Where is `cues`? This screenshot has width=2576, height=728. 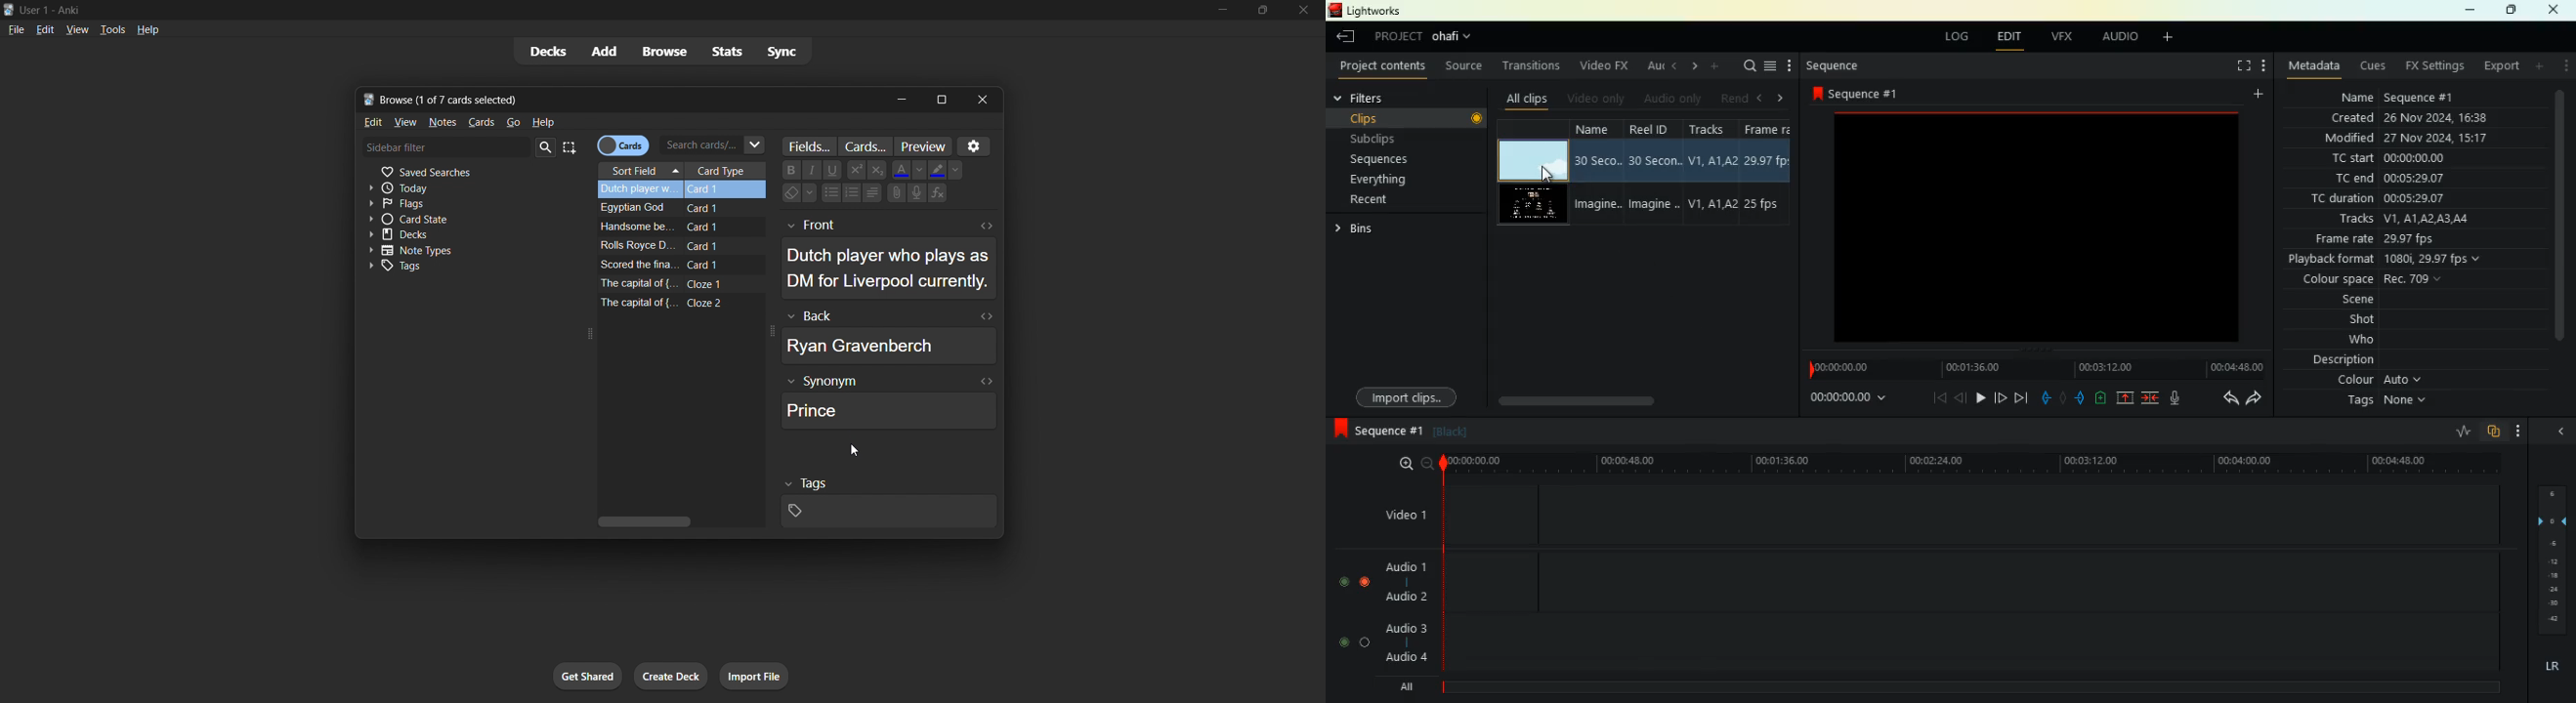 cues is located at coordinates (2375, 66).